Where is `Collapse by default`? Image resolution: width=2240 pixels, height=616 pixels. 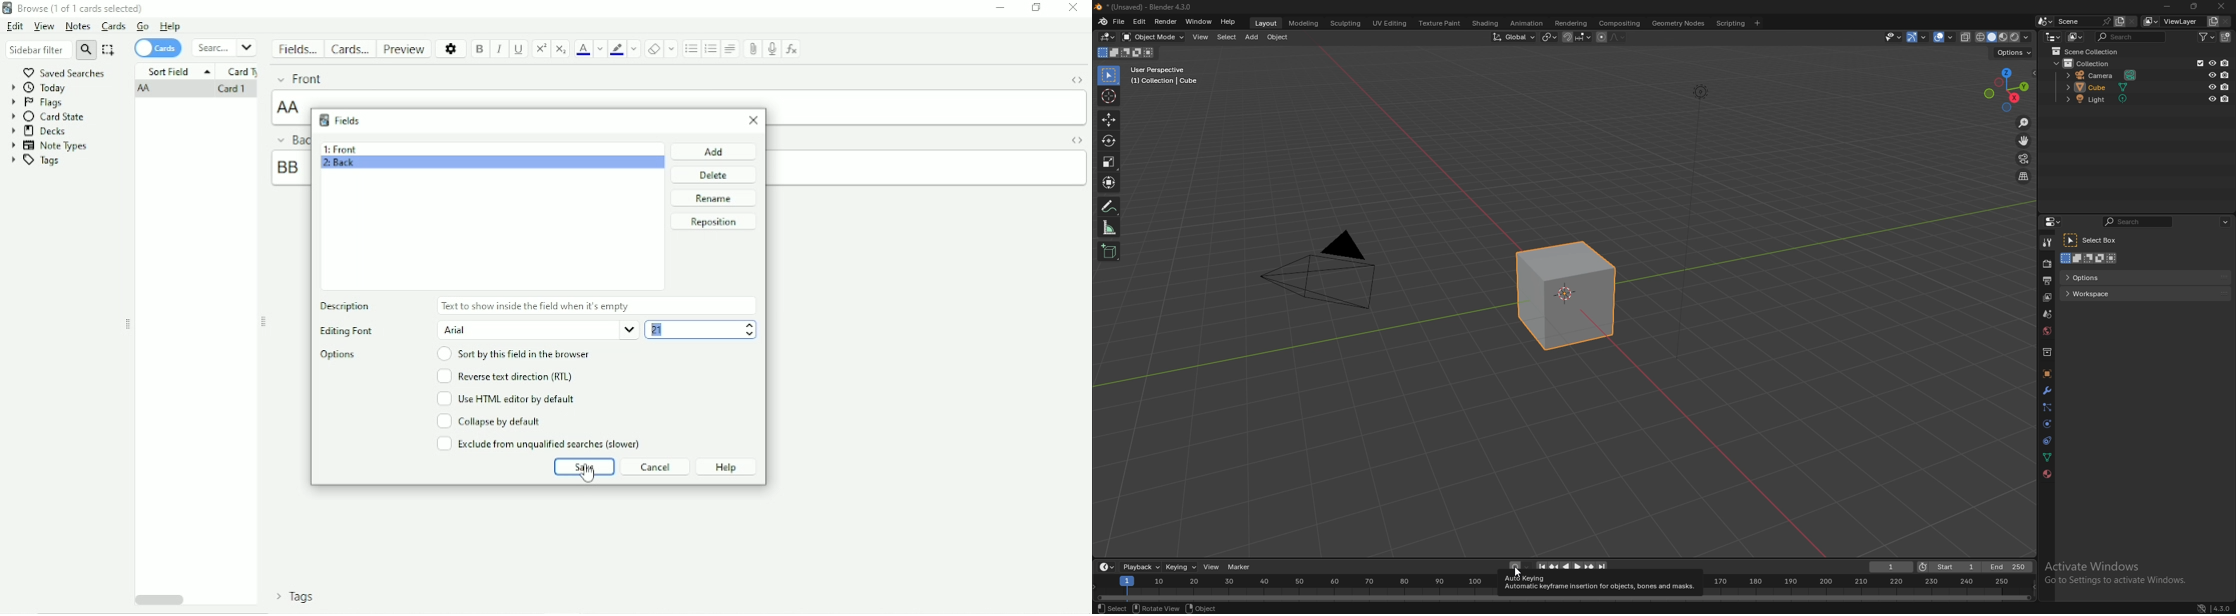 Collapse by default is located at coordinates (489, 421).